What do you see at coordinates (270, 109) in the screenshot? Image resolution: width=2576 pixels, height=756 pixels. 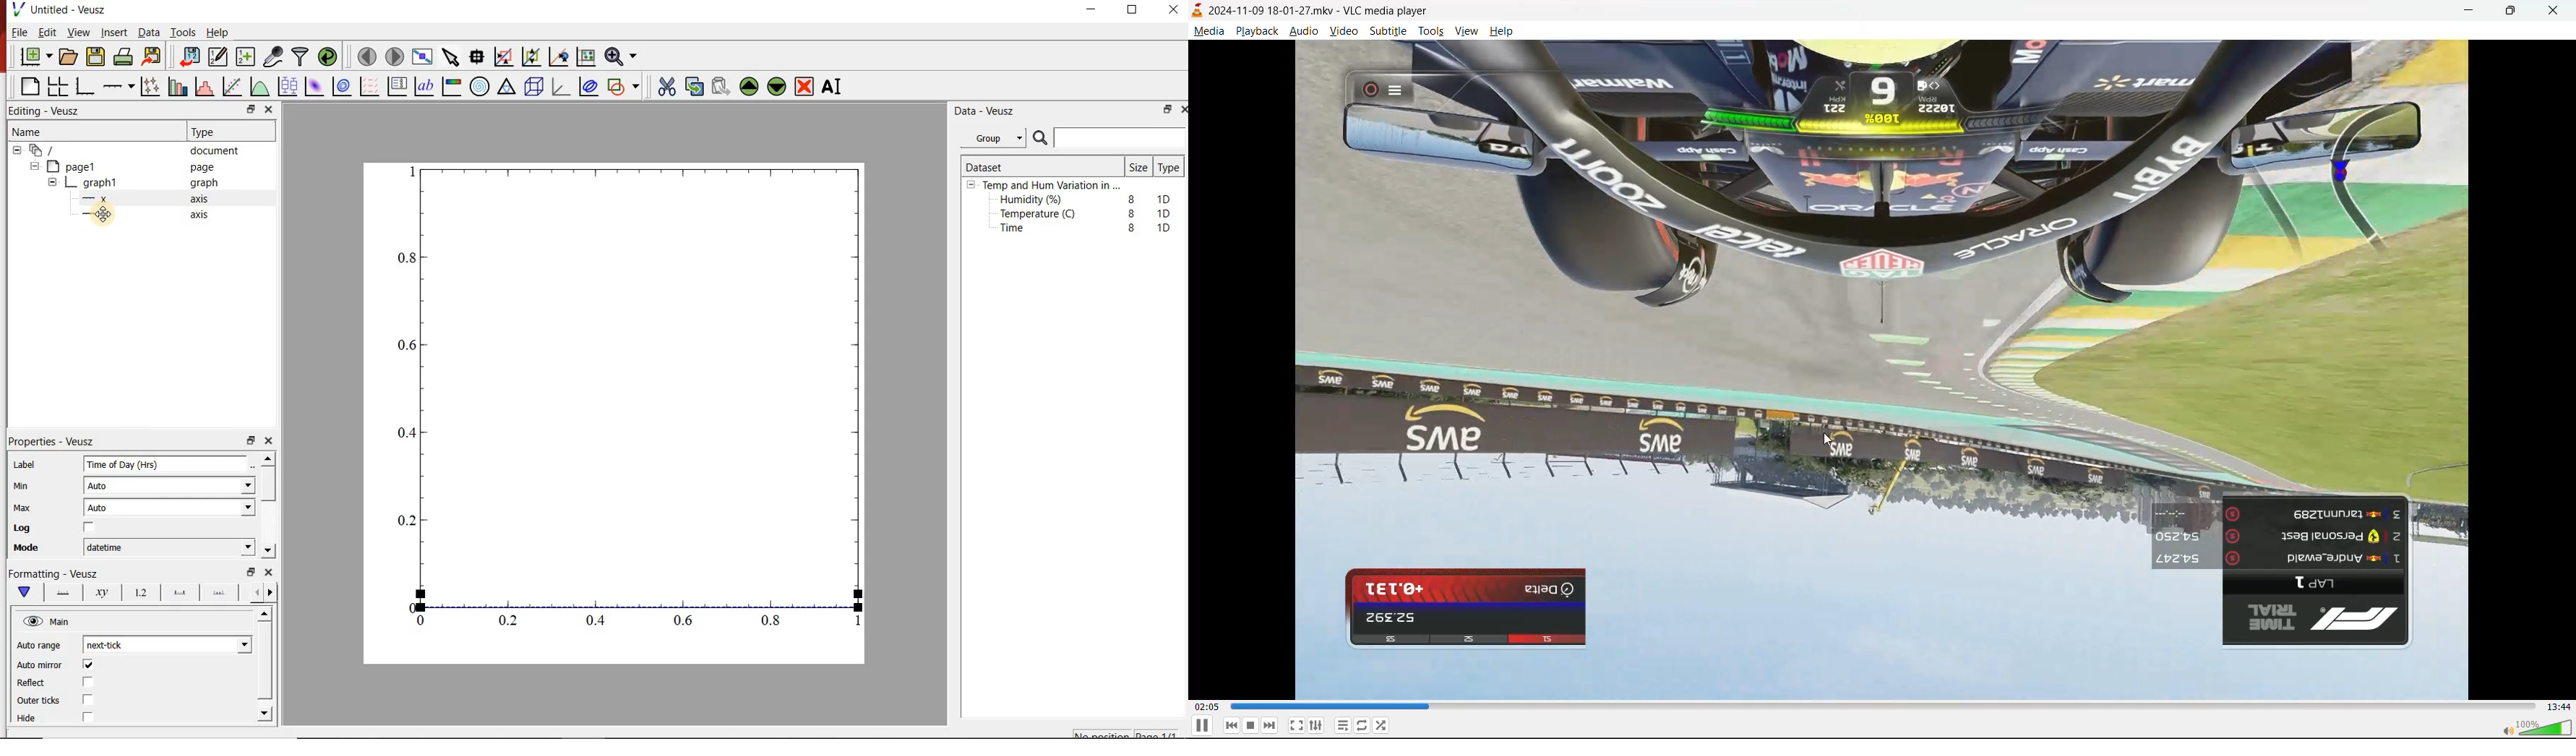 I see `close` at bounding box center [270, 109].